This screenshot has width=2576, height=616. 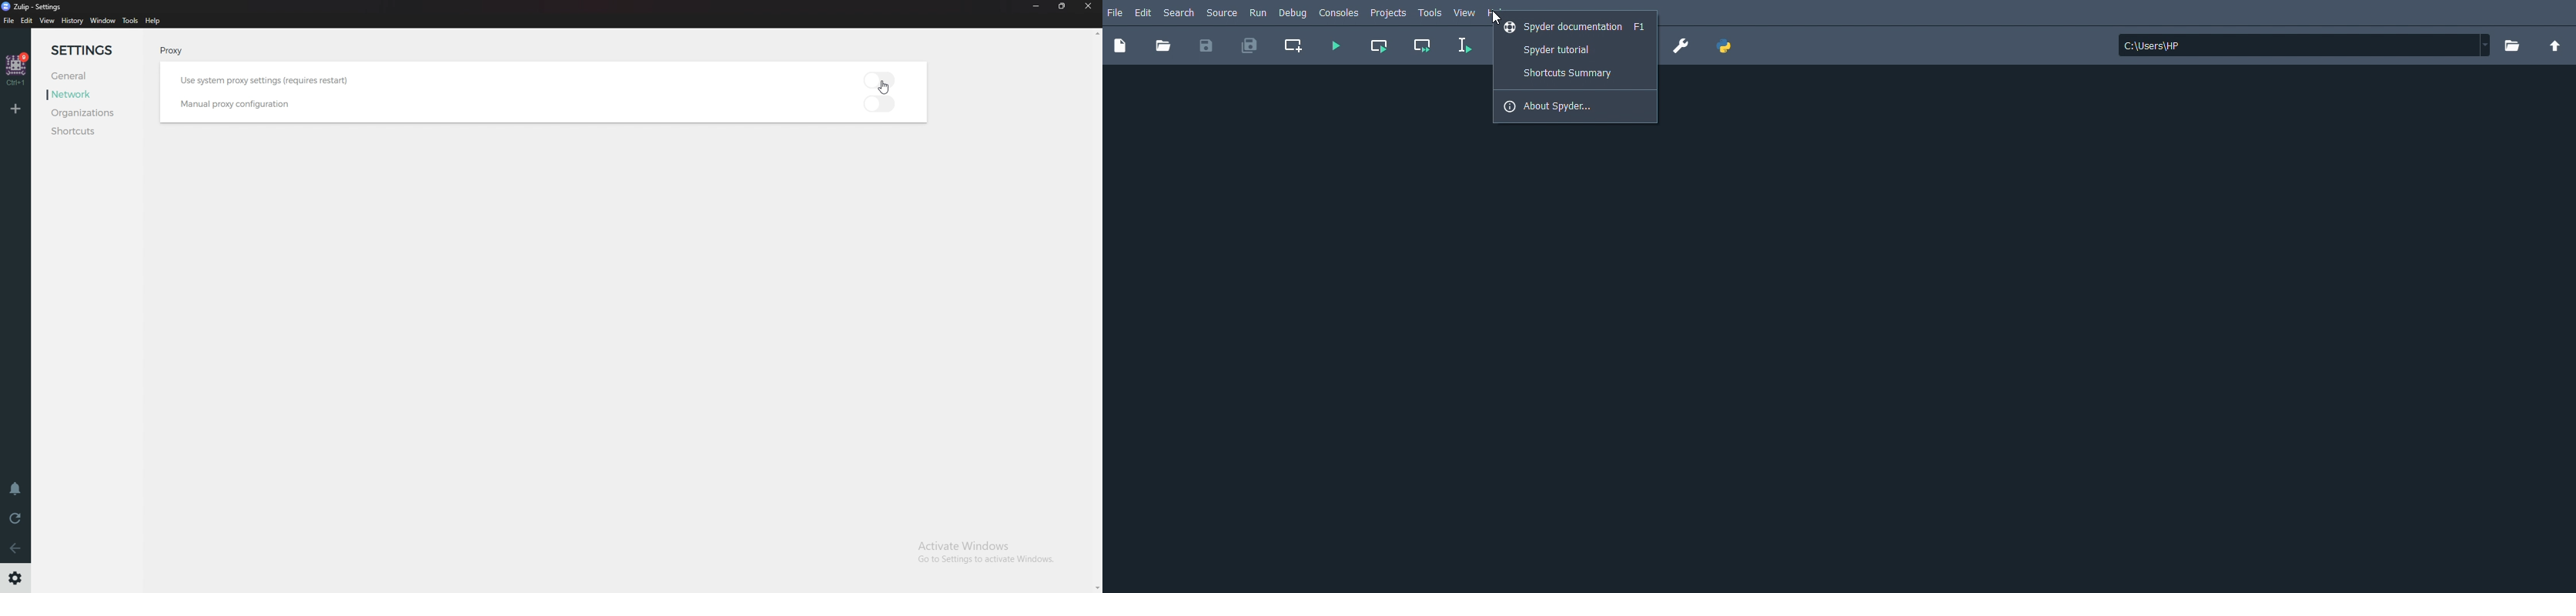 What do you see at coordinates (96, 113) in the screenshot?
I see `Organizations` at bounding box center [96, 113].